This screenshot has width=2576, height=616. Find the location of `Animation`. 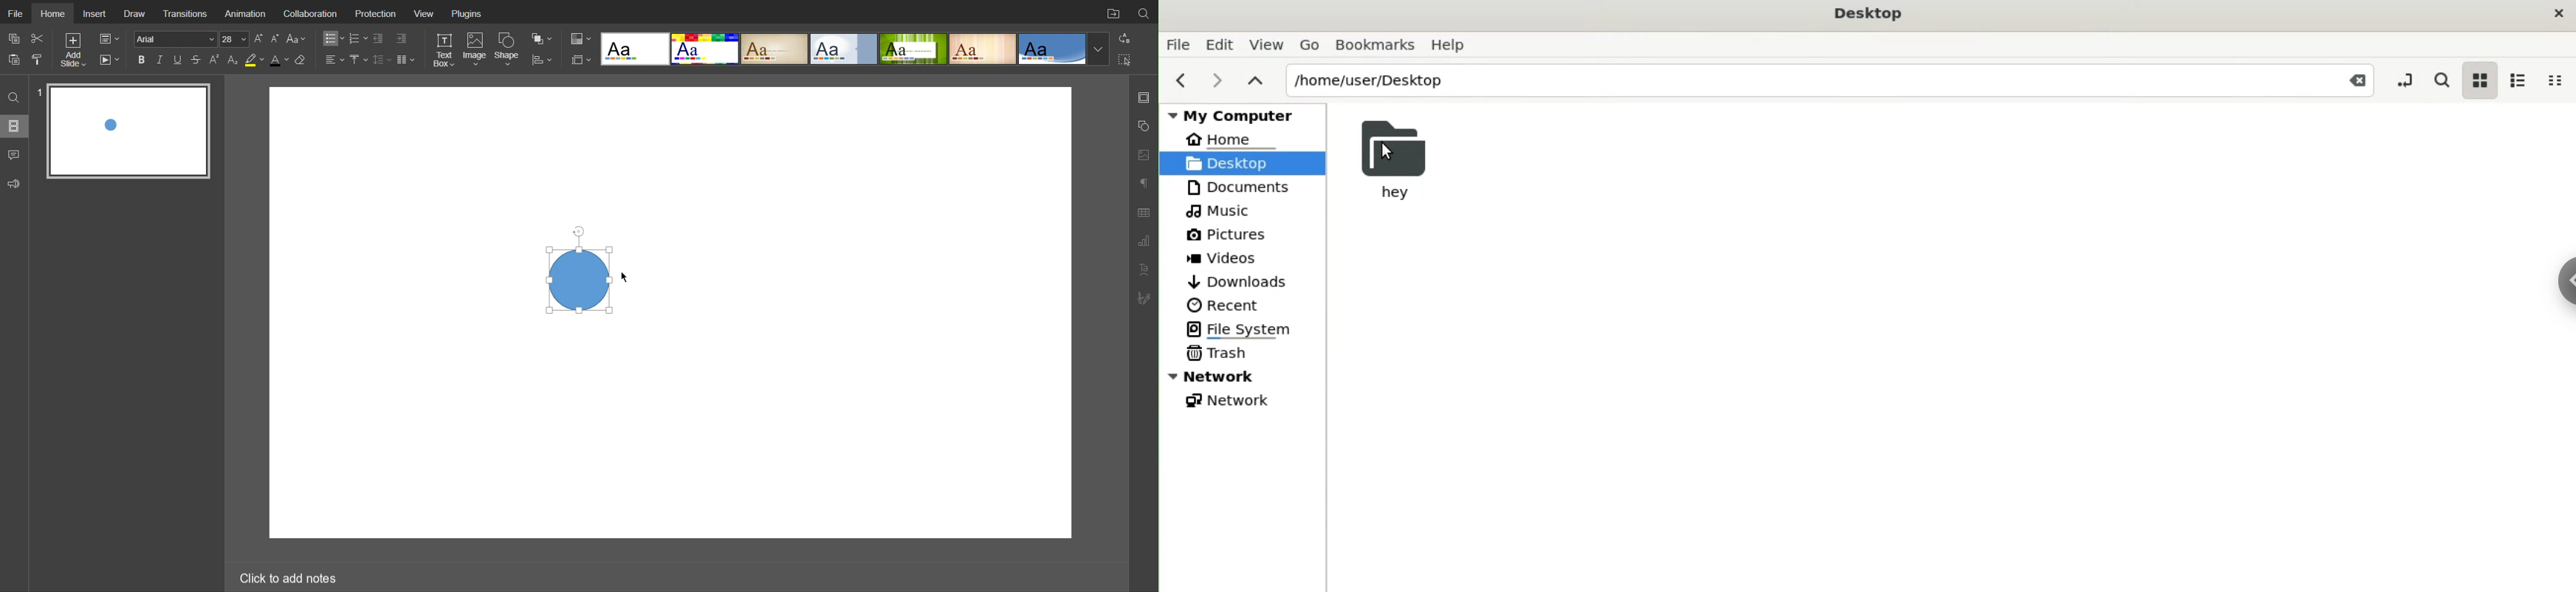

Animation is located at coordinates (245, 12).